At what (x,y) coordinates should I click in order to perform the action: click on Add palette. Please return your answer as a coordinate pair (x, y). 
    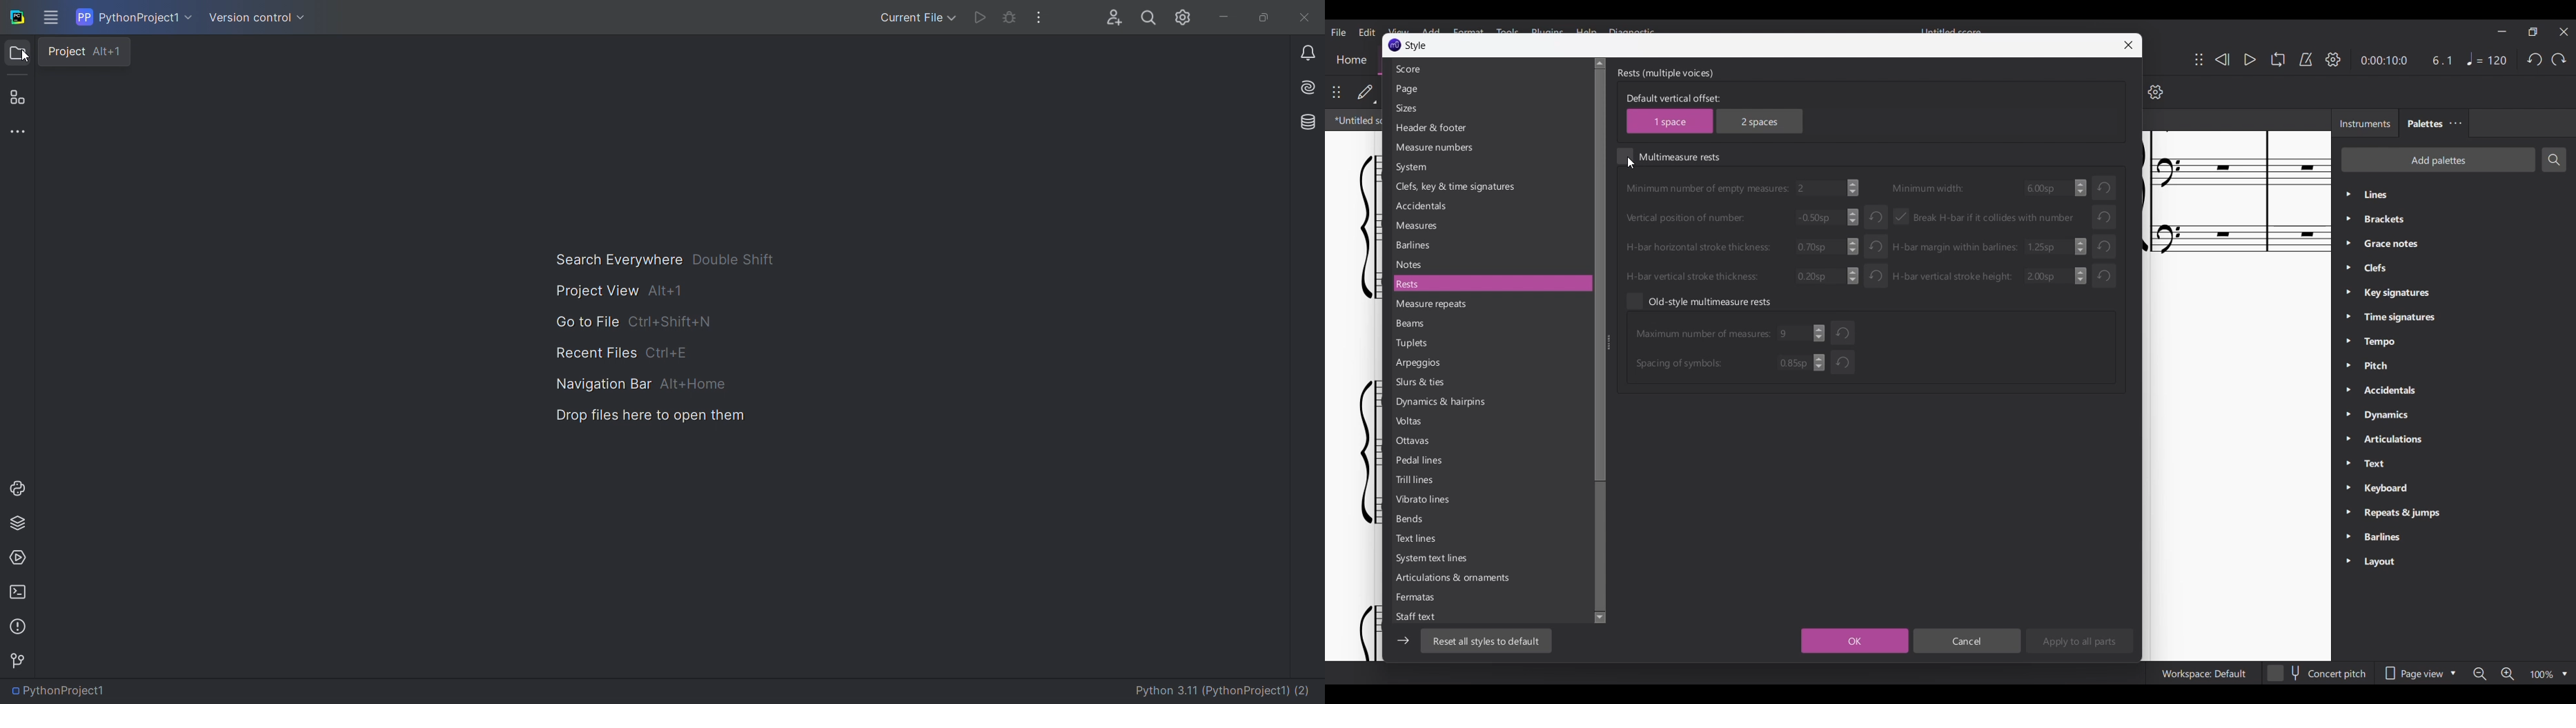
    Looking at the image, I should click on (2438, 160).